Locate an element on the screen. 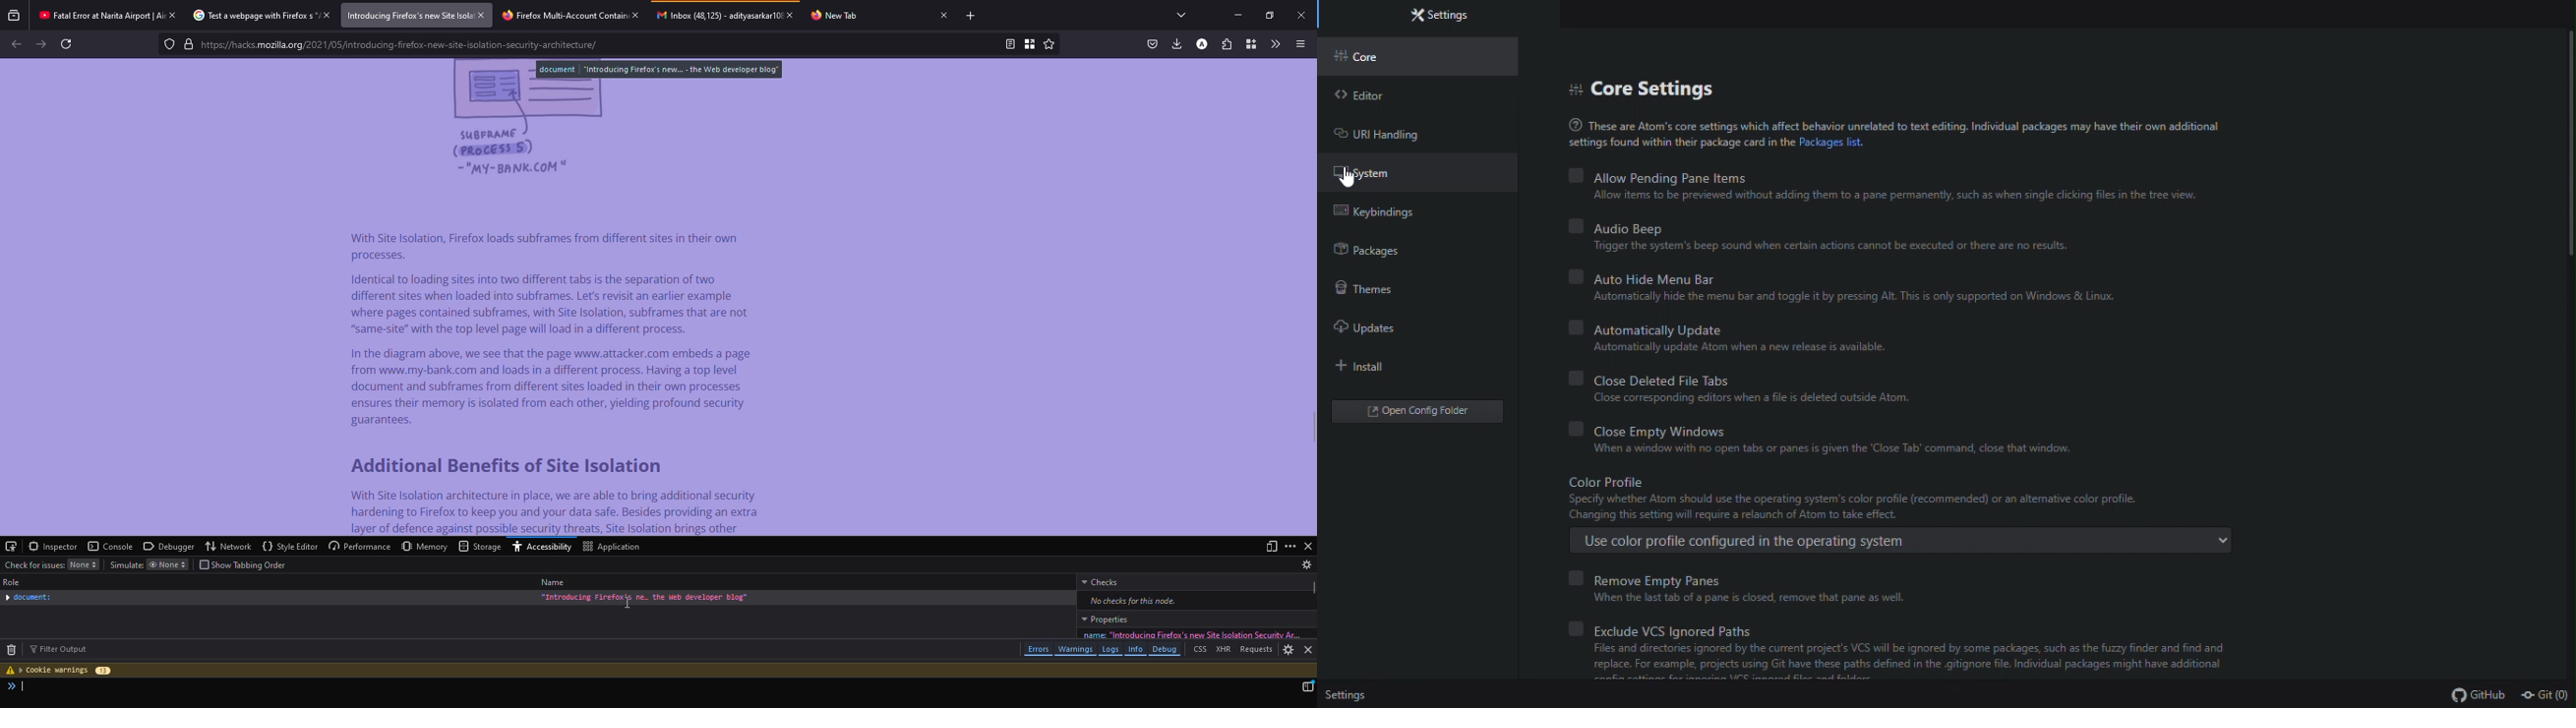  close is located at coordinates (169, 14).